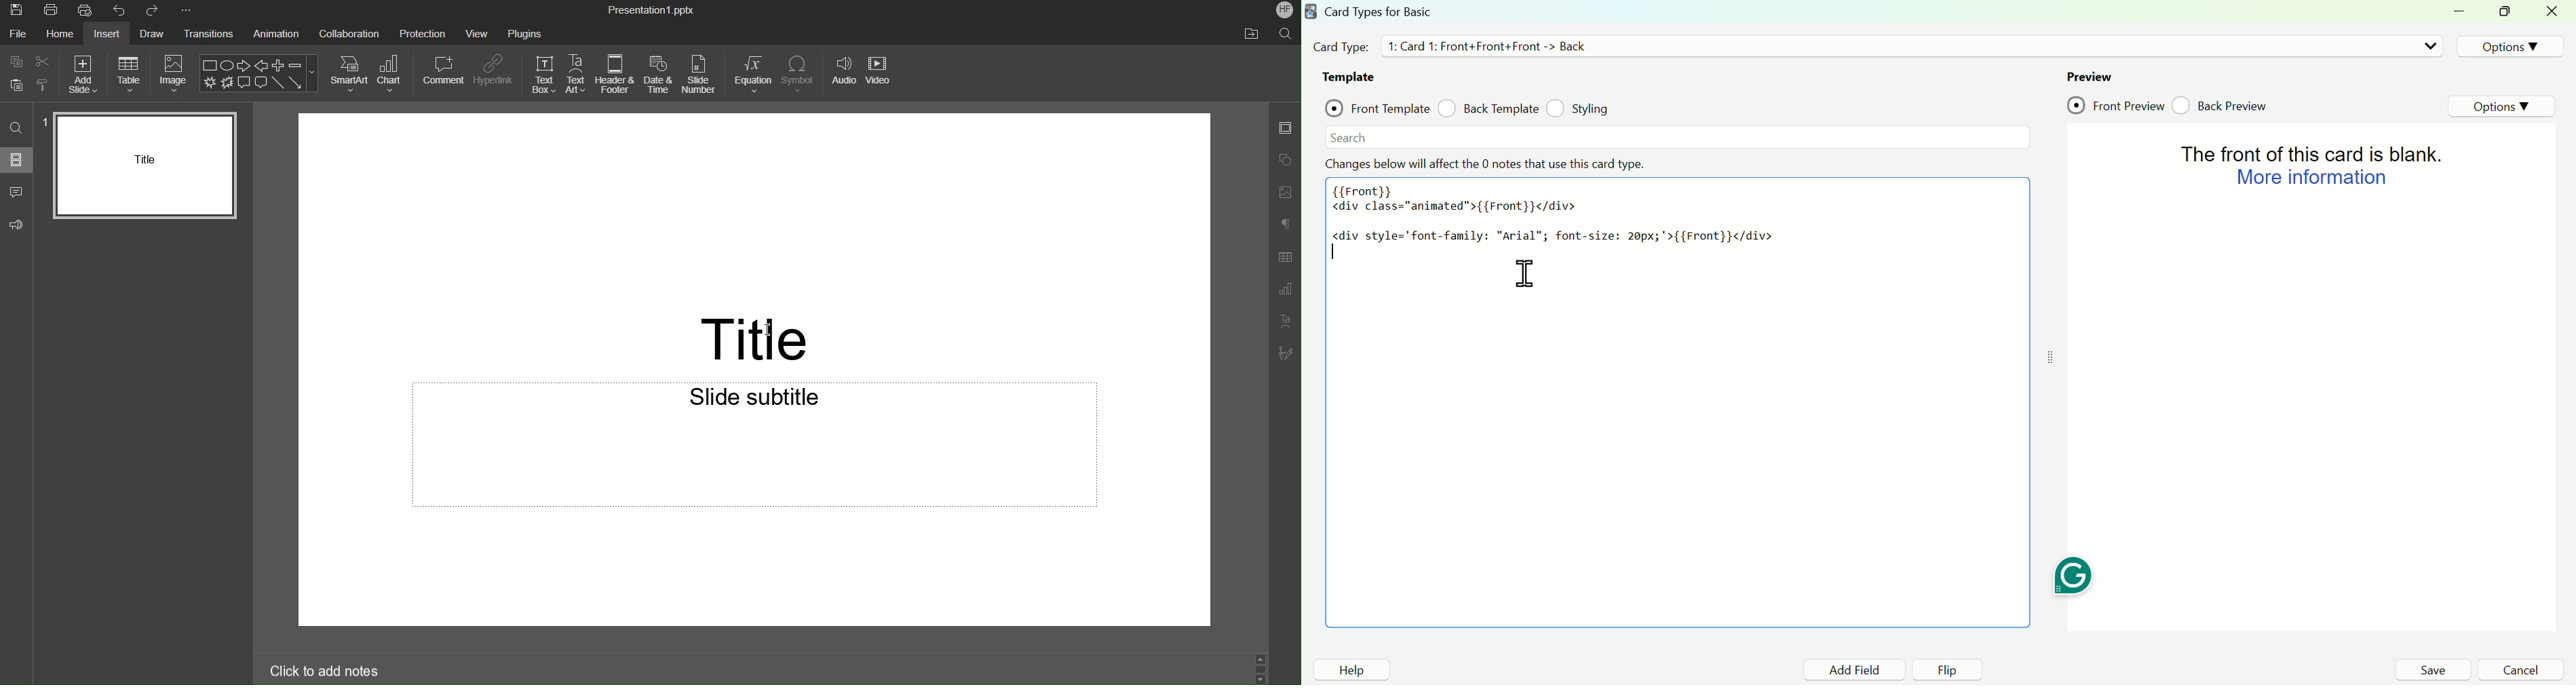 The width and height of the screenshot is (2576, 700). I want to click on HF, so click(1280, 9).